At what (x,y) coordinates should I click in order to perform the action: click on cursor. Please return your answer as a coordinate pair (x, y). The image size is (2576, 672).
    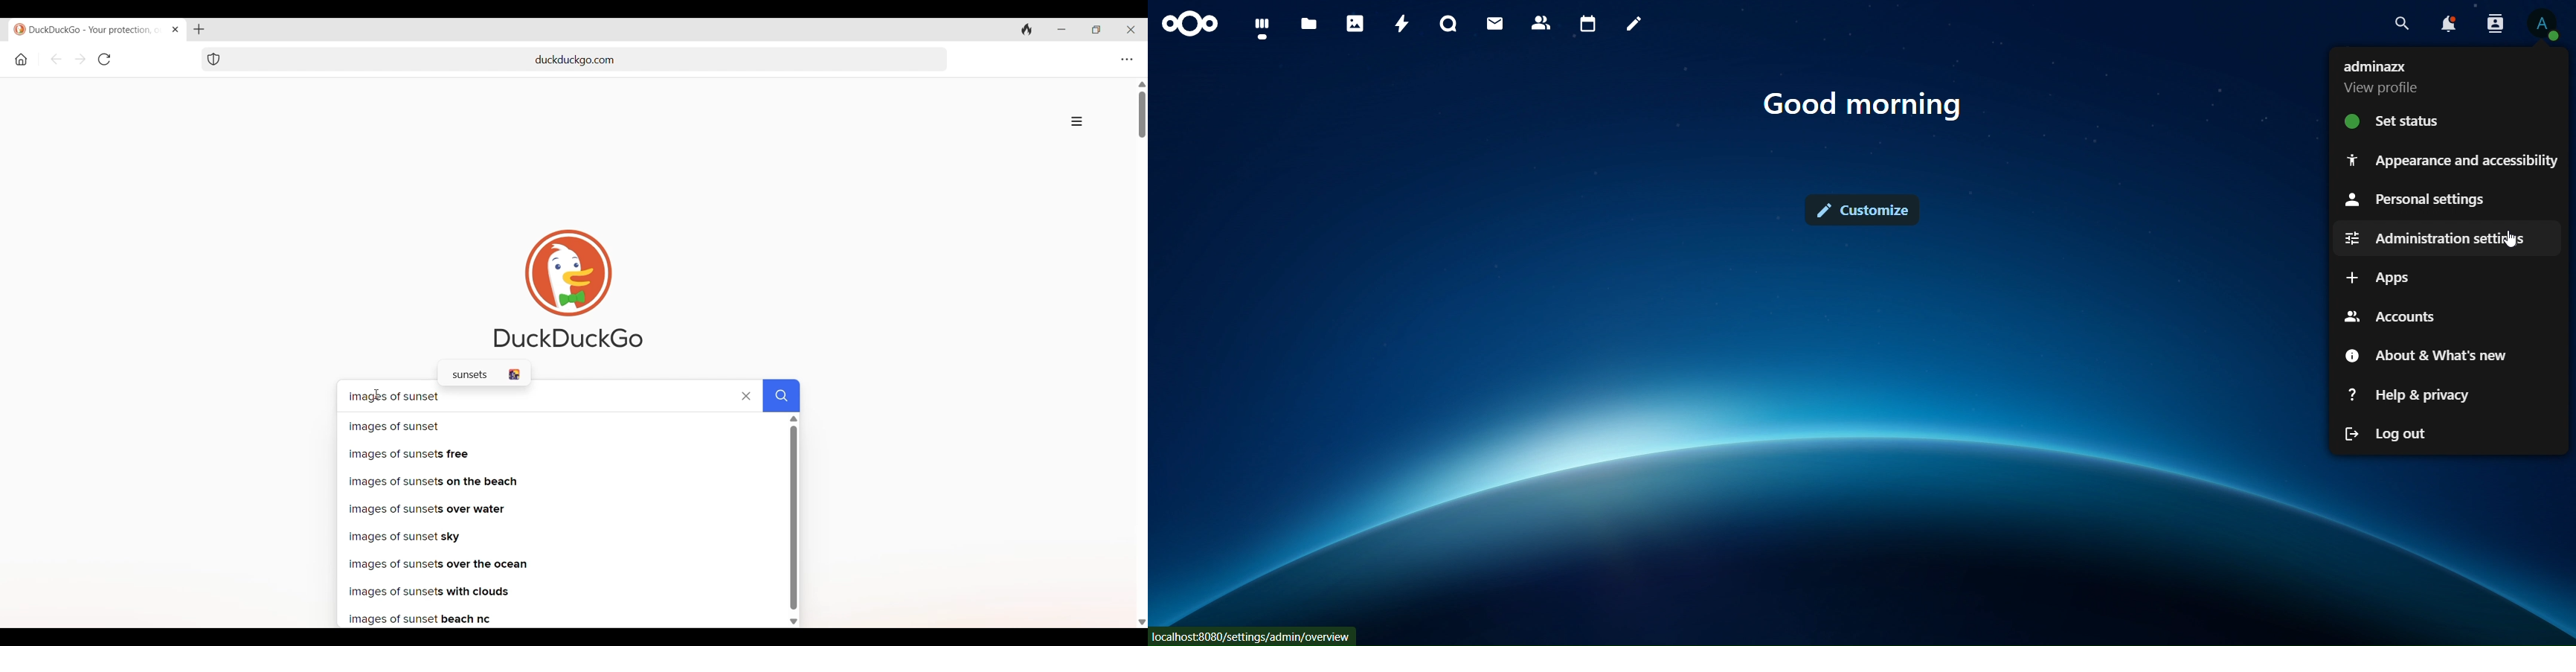
    Looking at the image, I should click on (2508, 239).